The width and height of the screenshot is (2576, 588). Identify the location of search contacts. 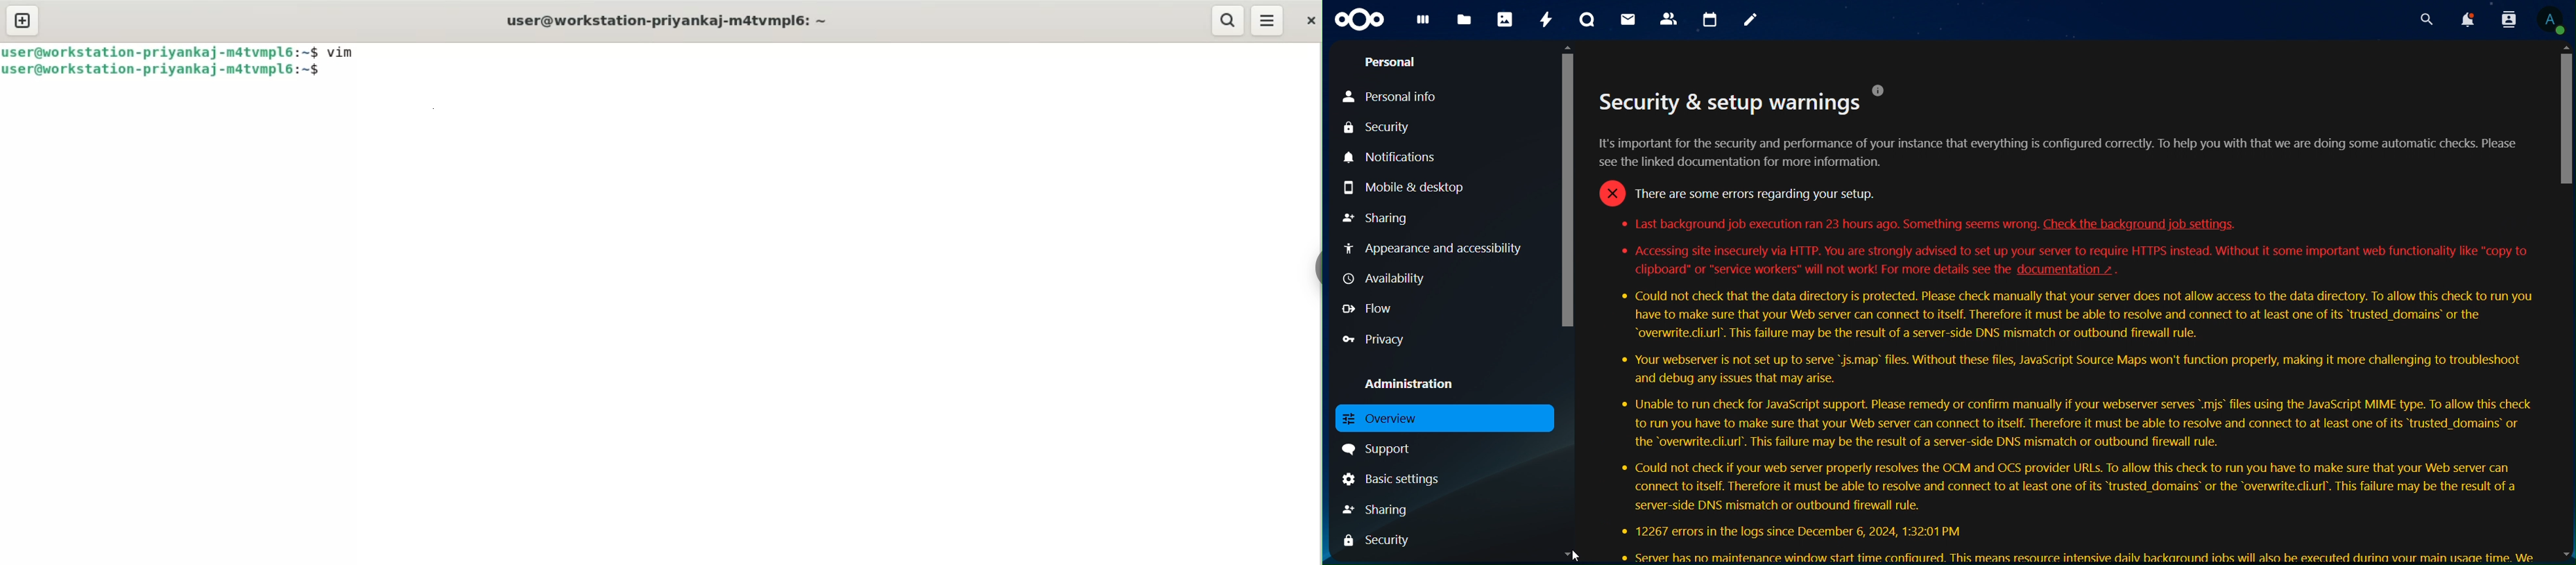
(2506, 20).